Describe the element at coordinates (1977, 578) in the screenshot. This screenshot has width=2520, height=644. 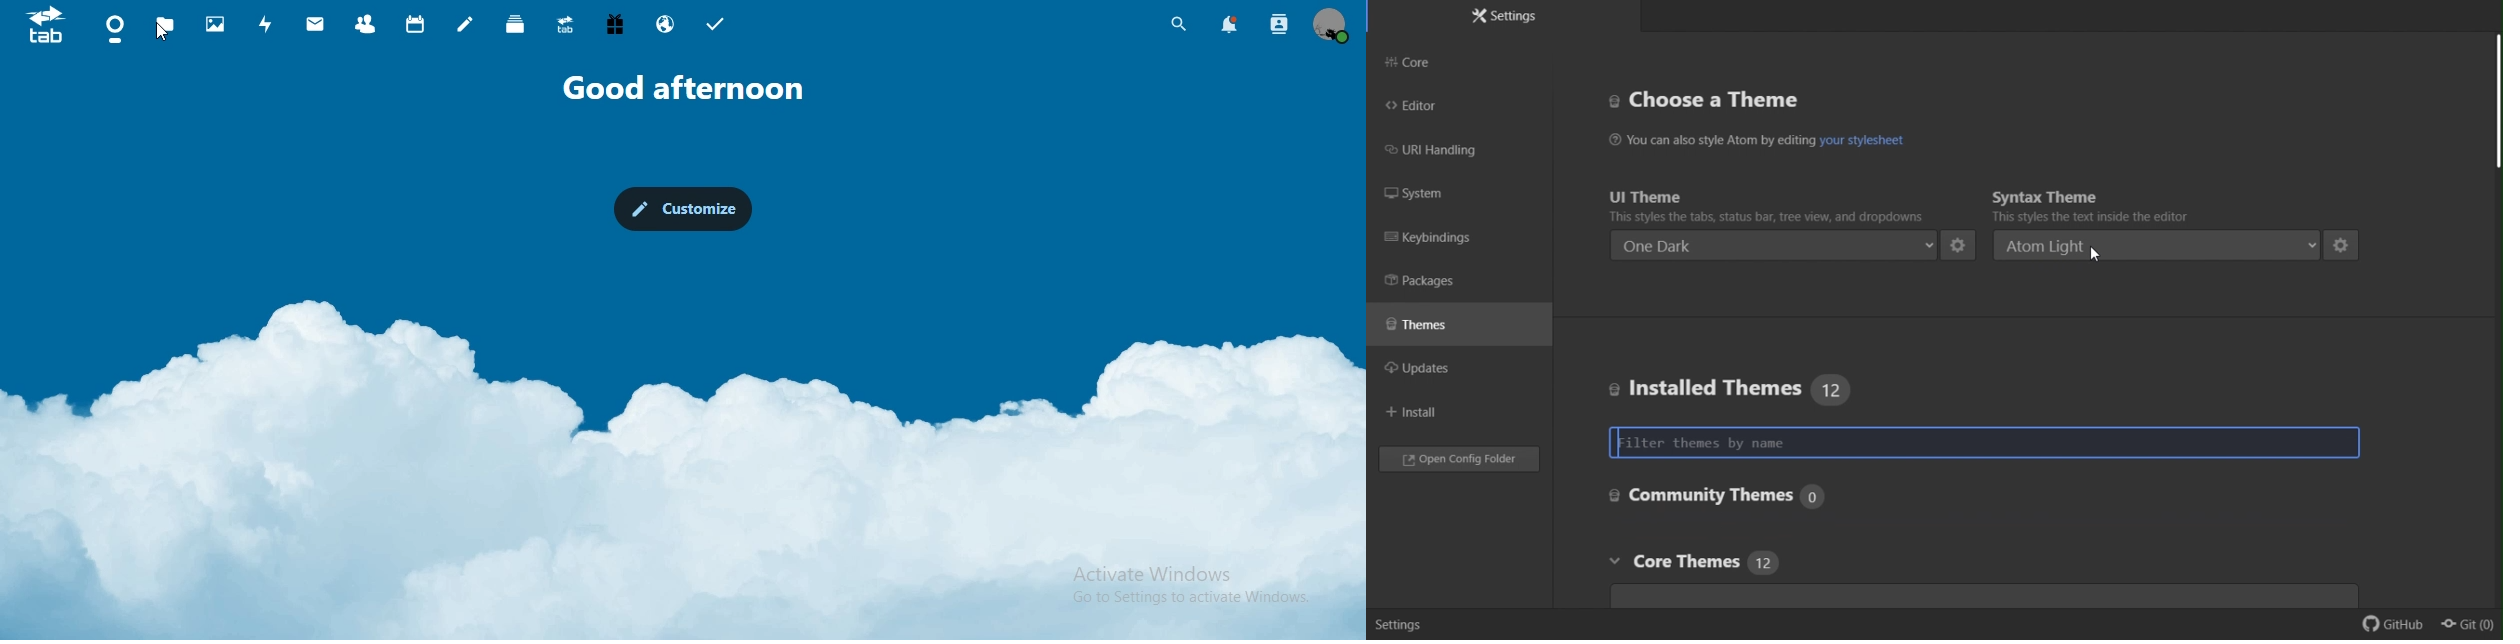
I see `Core themes` at that location.